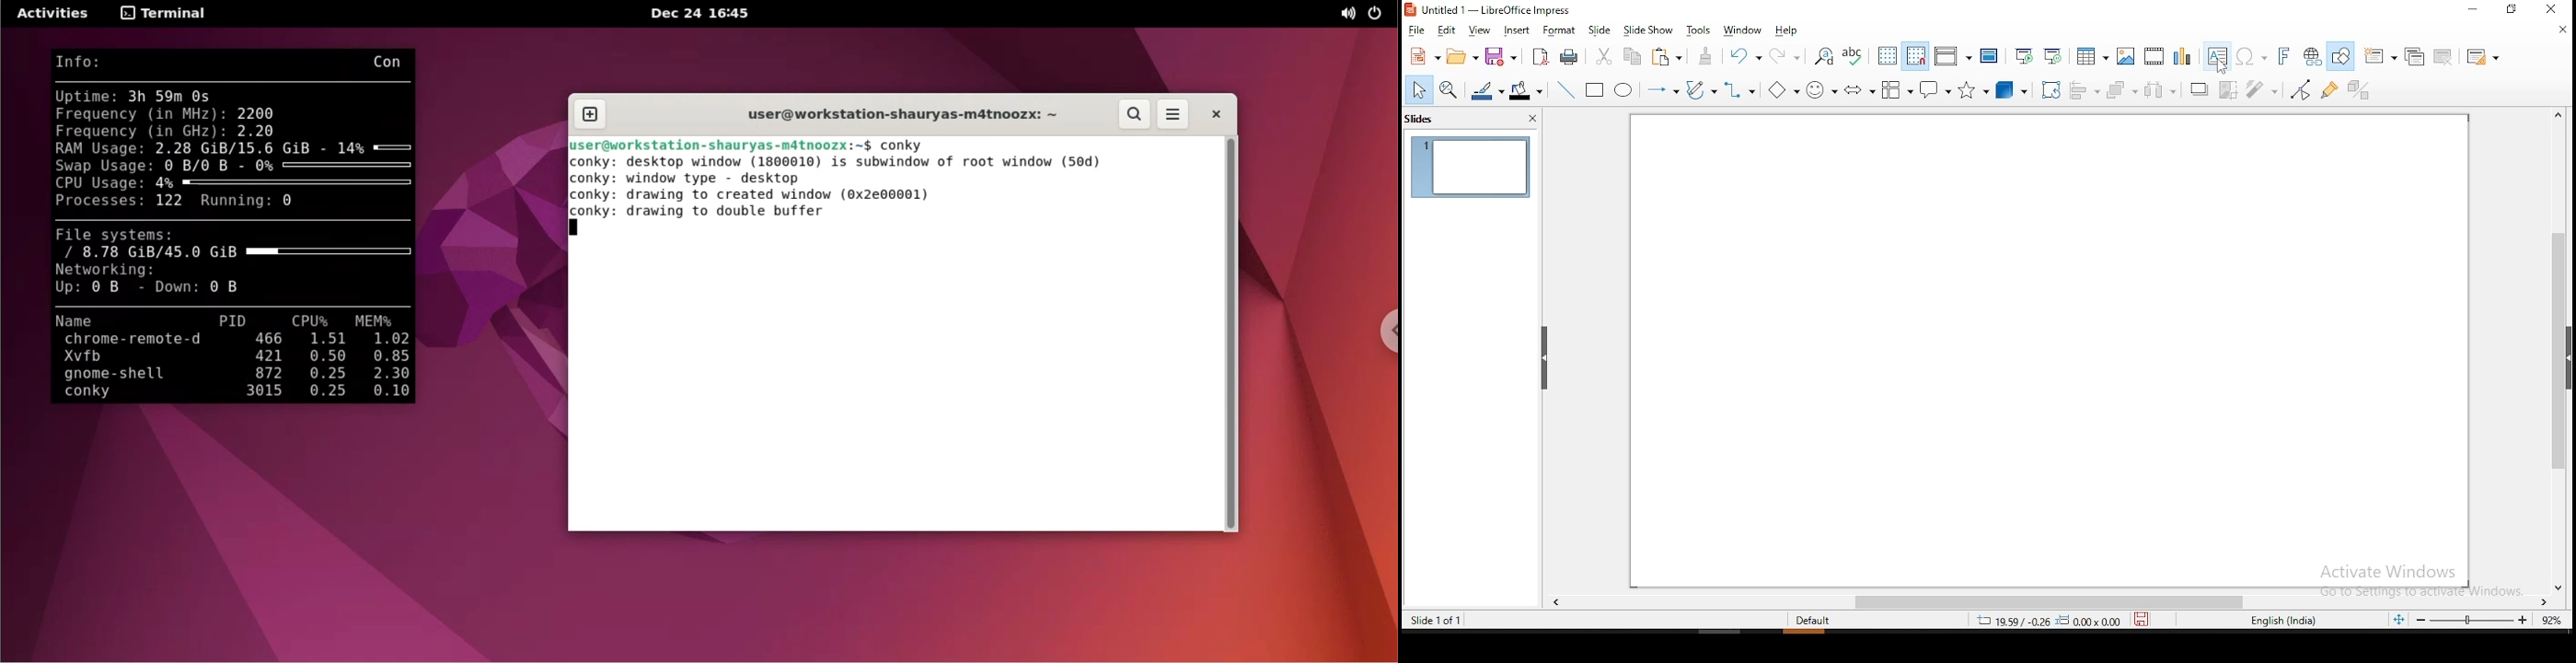 The image size is (2576, 672). What do you see at coordinates (1547, 360) in the screenshot?
I see `drag handle` at bounding box center [1547, 360].